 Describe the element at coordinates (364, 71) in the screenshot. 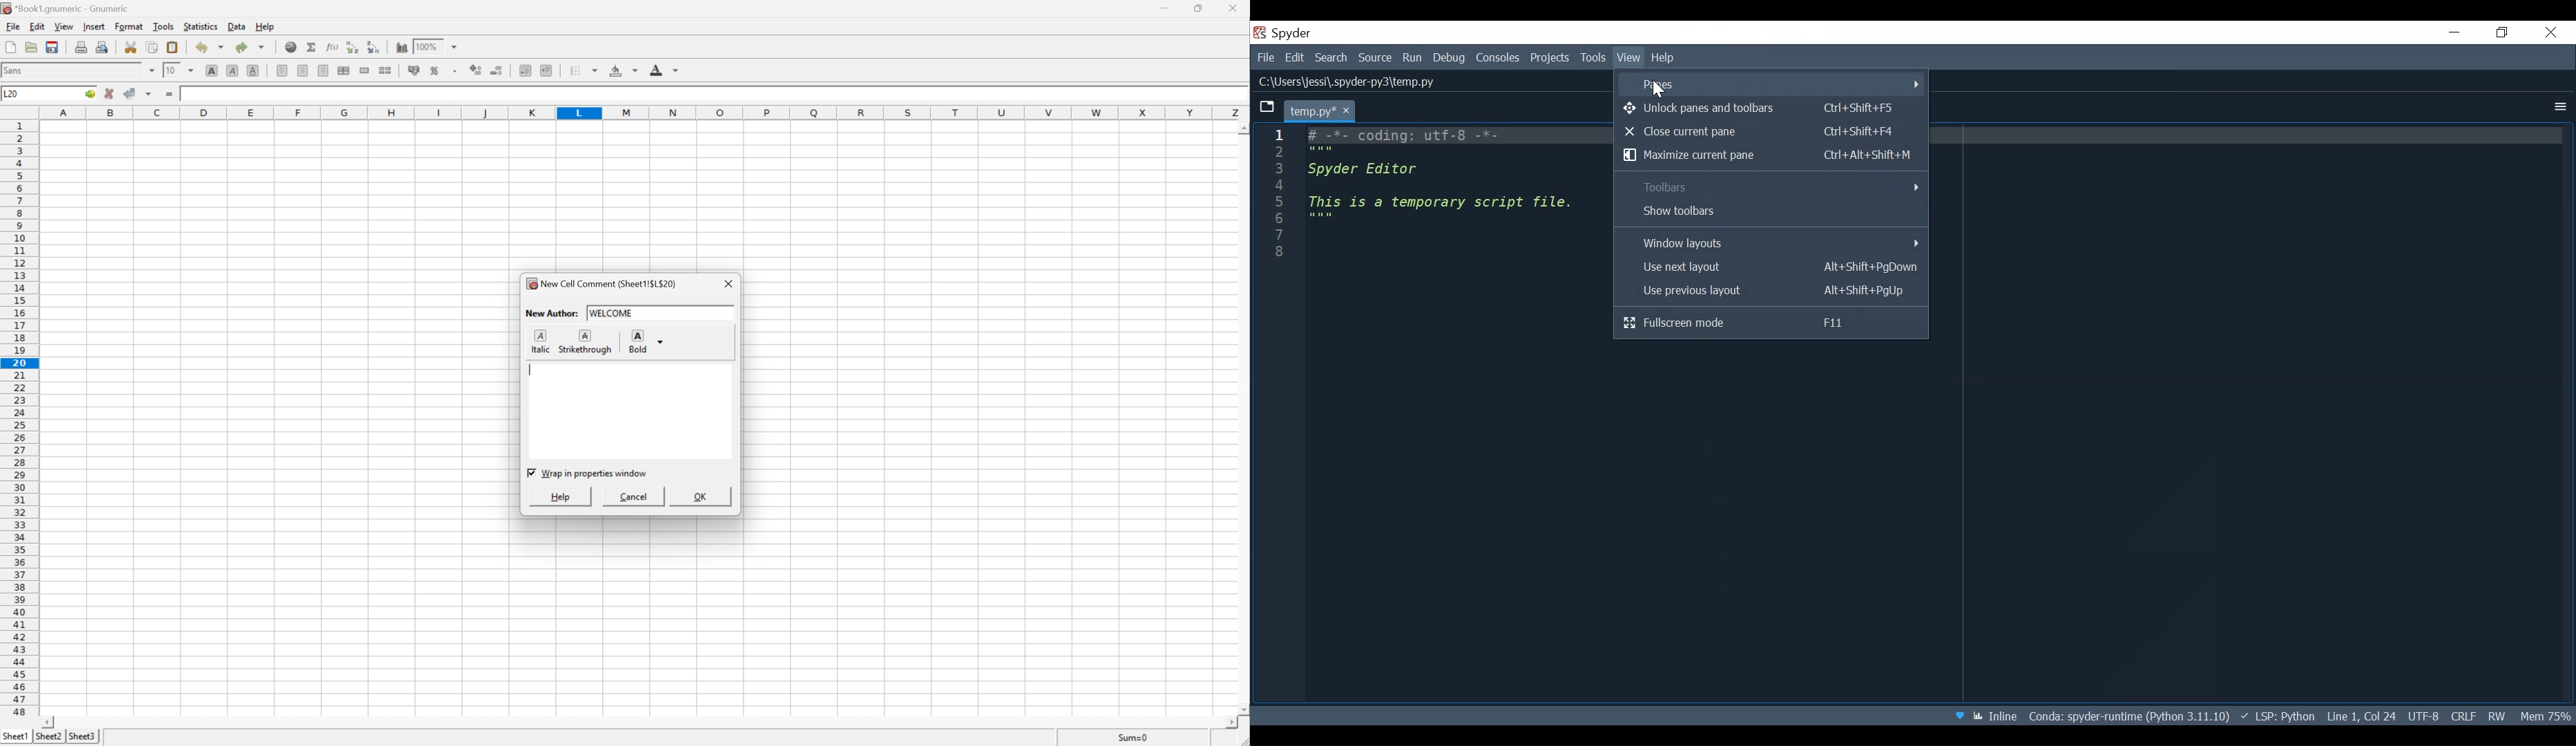

I see `Merge a range of cells` at that location.